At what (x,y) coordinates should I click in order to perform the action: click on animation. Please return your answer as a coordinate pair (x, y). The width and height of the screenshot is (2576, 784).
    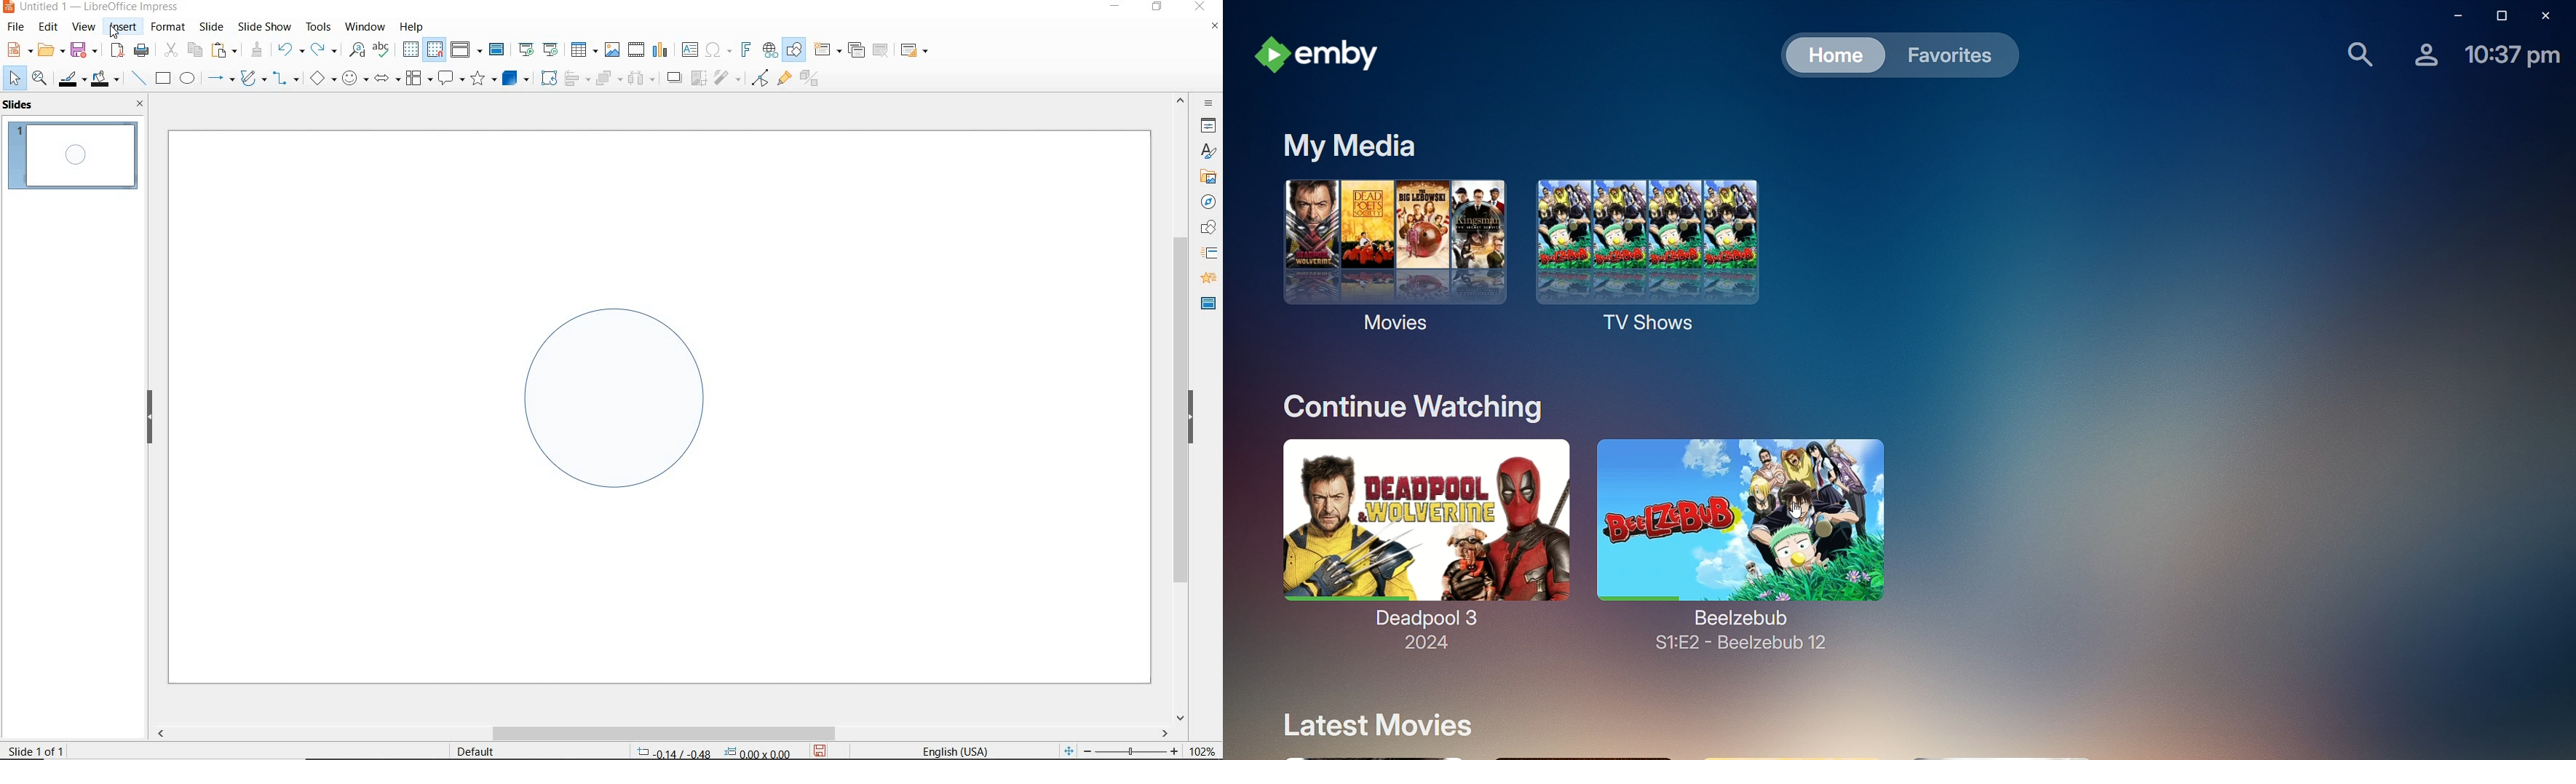
    Looking at the image, I should click on (1206, 279).